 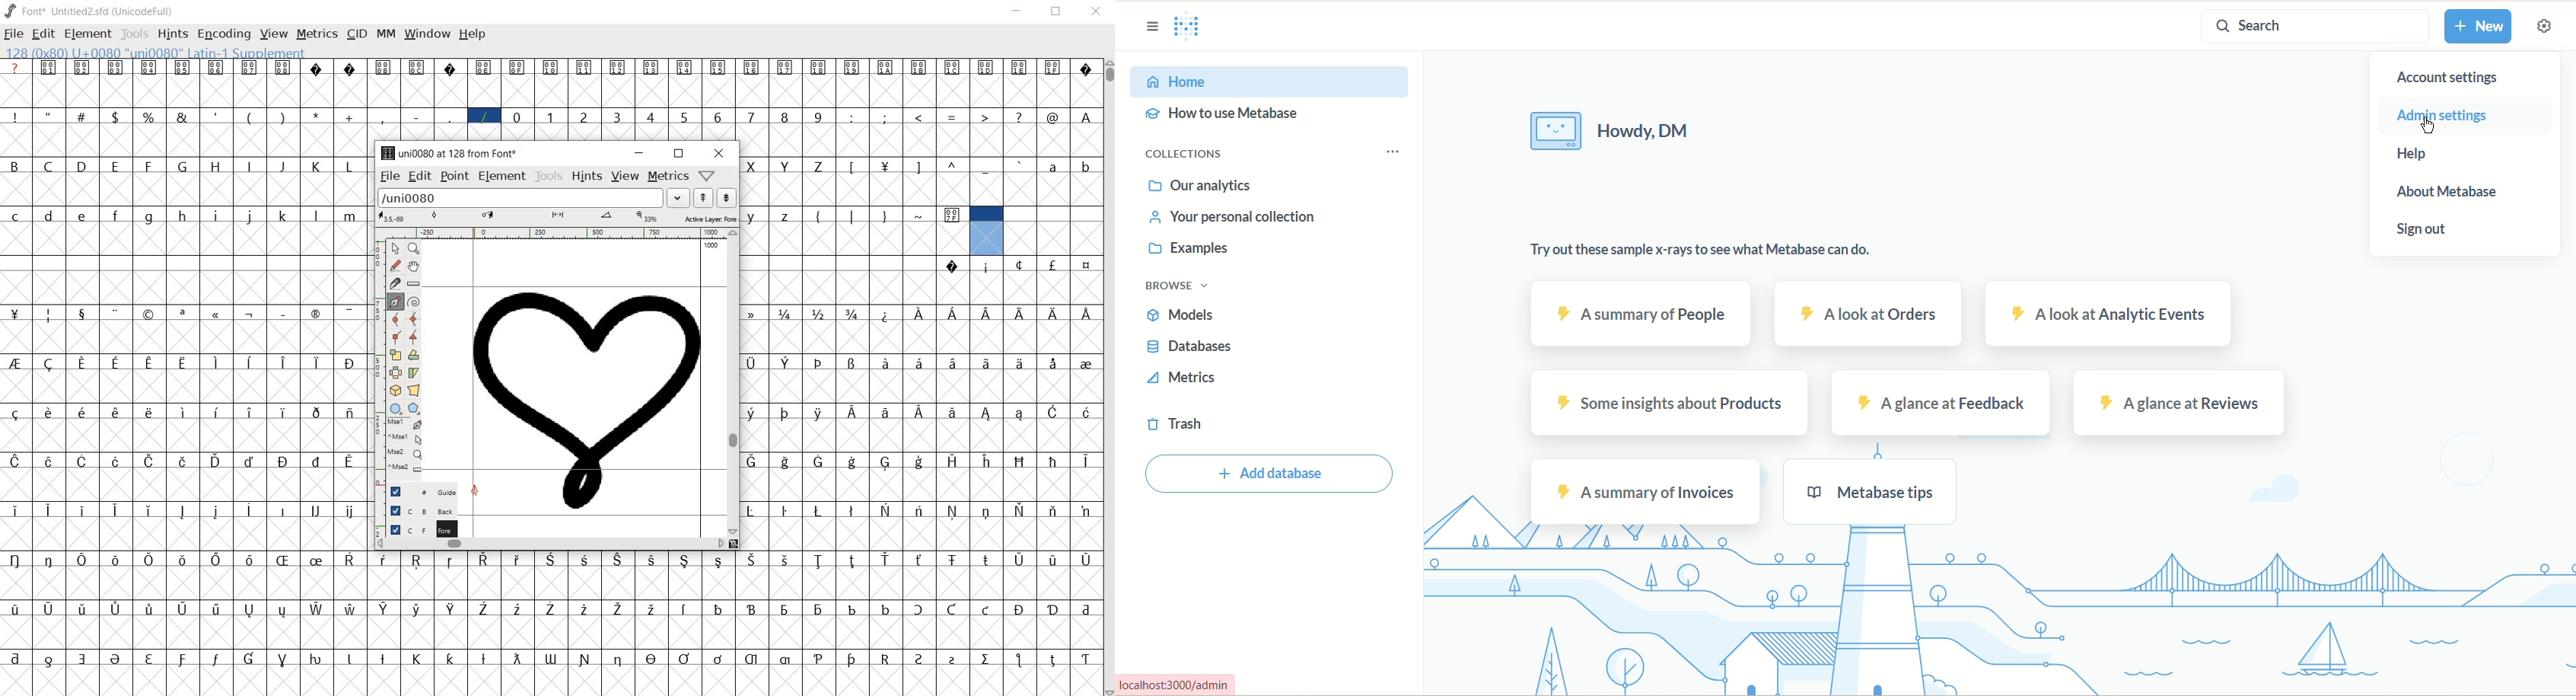 What do you see at coordinates (182, 364) in the screenshot?
I see `glyph` at bounding box center [182, 364].